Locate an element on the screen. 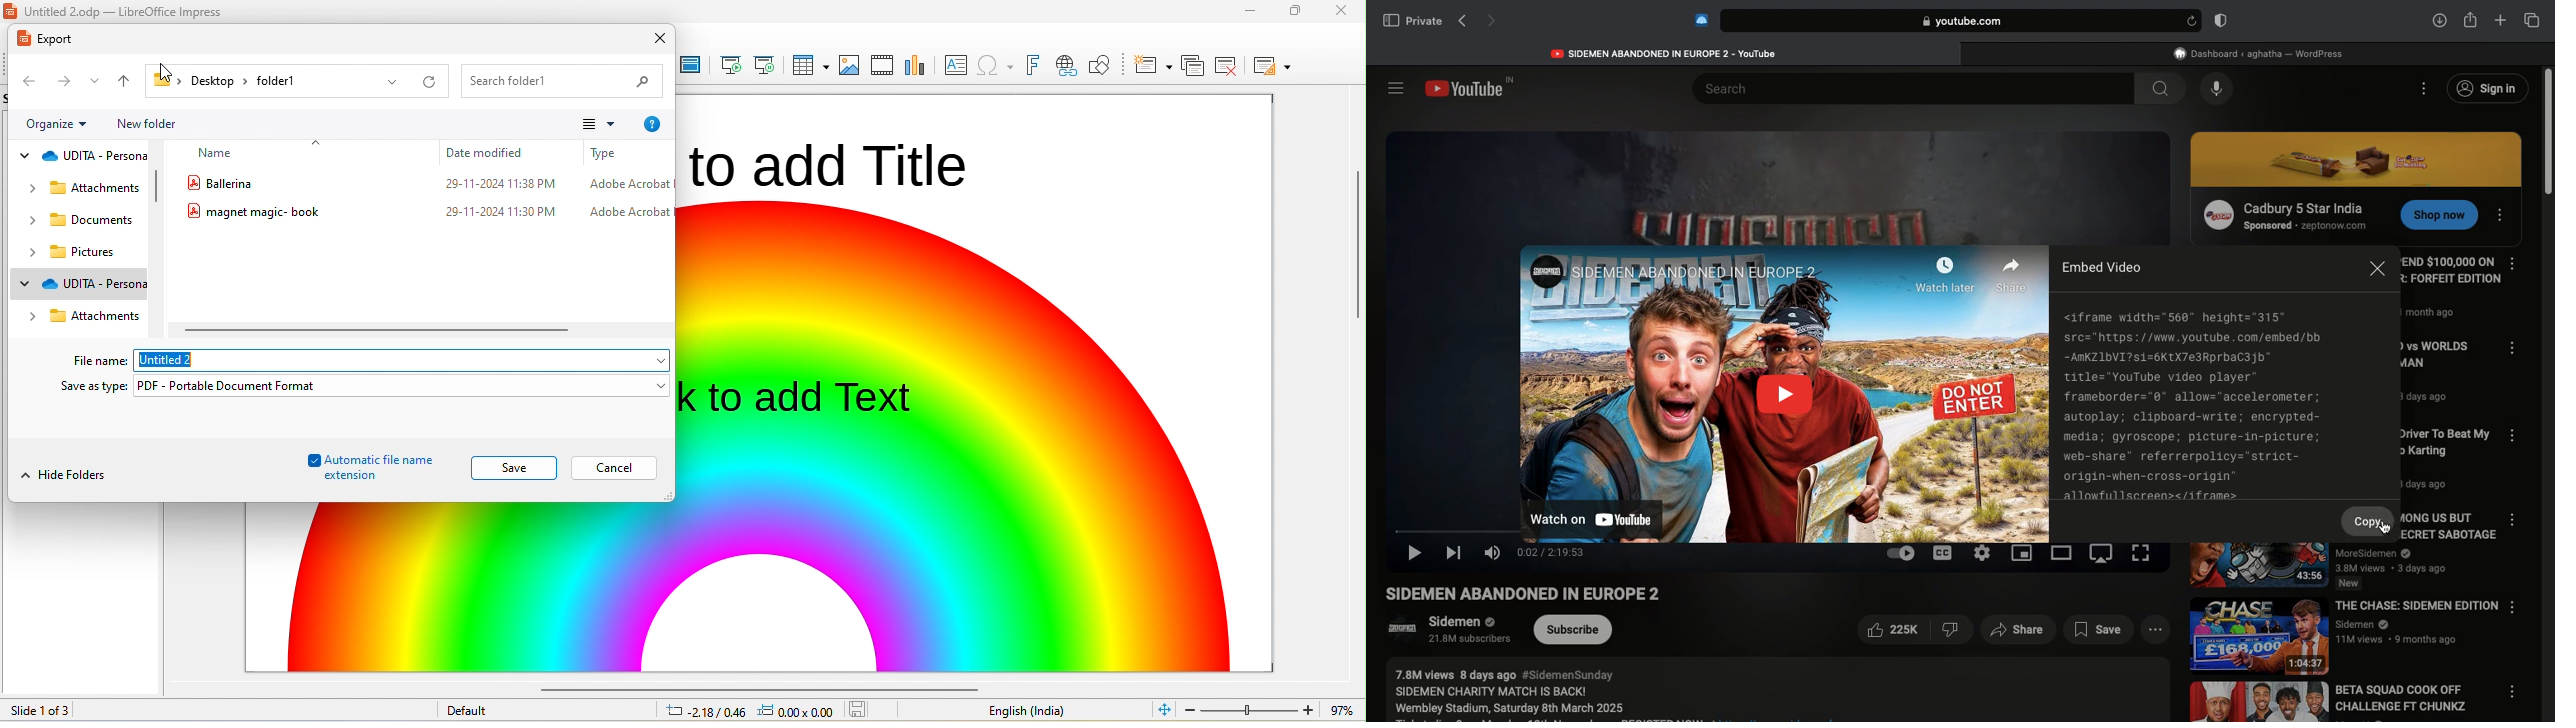  Extensions is located at coordinates (1700, 20).